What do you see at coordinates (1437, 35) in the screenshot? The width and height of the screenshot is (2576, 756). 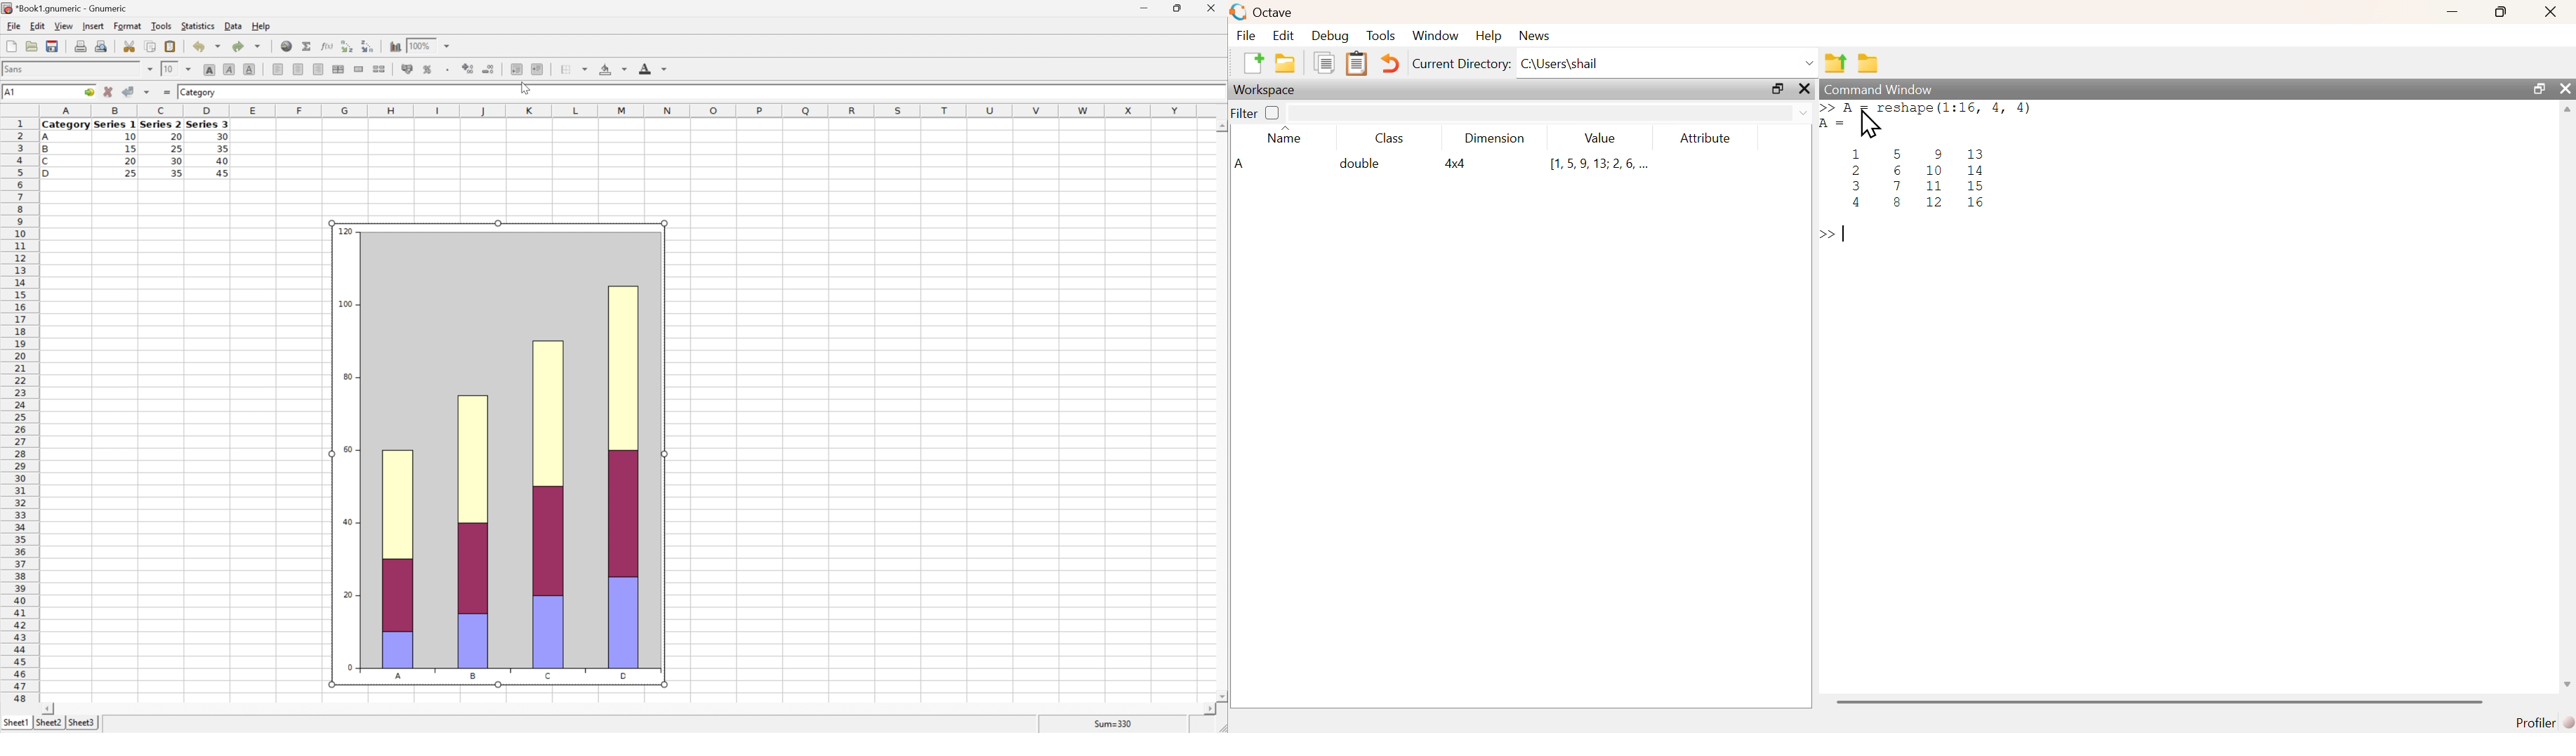 I see `window` at bounding box center [1437, 35].